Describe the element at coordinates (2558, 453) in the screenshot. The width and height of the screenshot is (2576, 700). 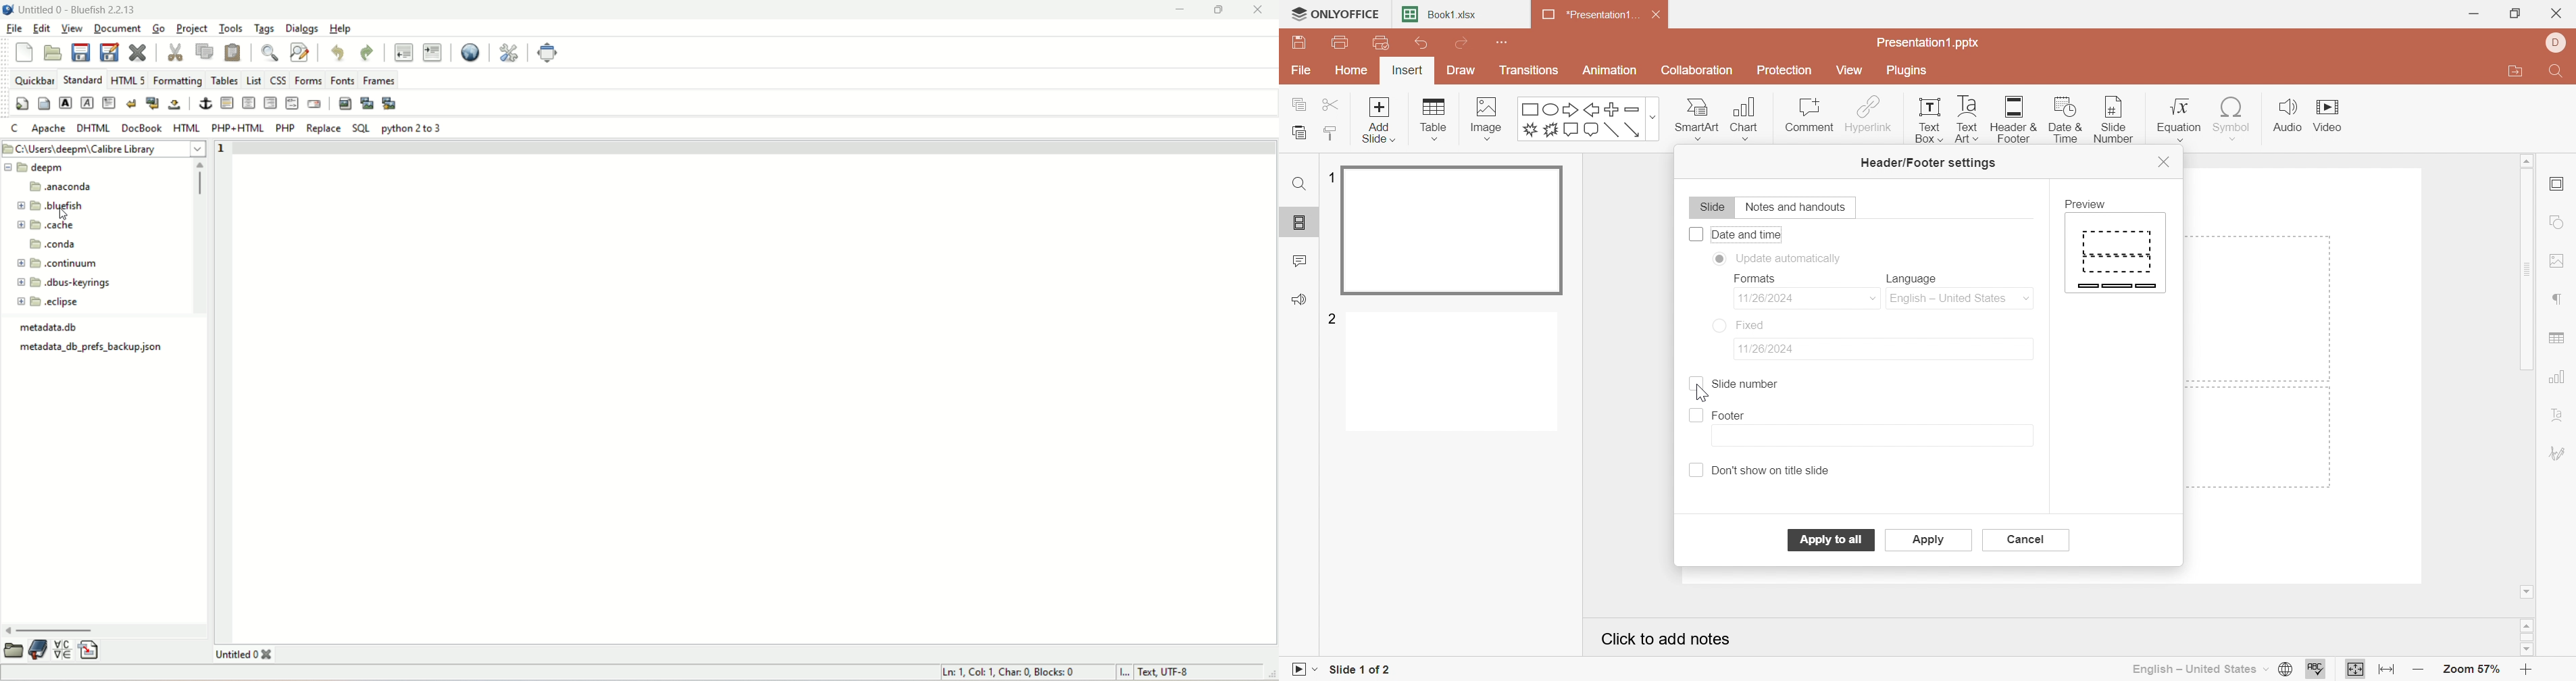
I see `Signature settings` at that location.